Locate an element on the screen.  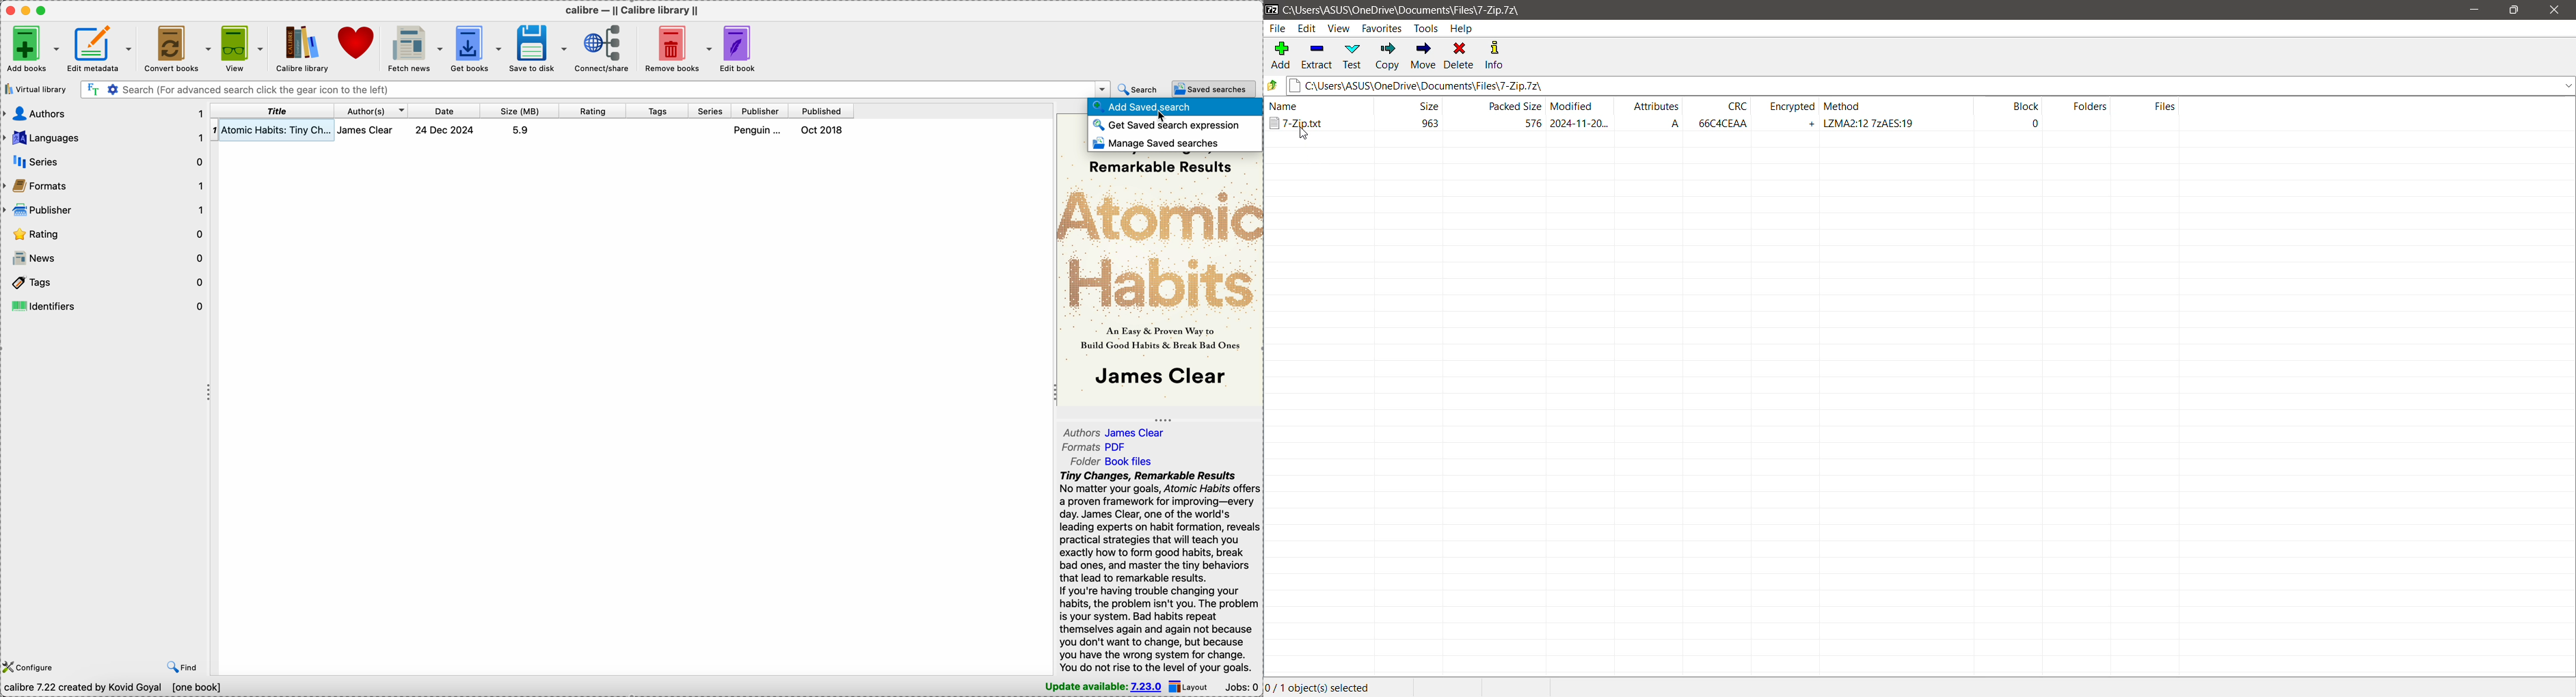
donate is located at coordinates (359, 45).